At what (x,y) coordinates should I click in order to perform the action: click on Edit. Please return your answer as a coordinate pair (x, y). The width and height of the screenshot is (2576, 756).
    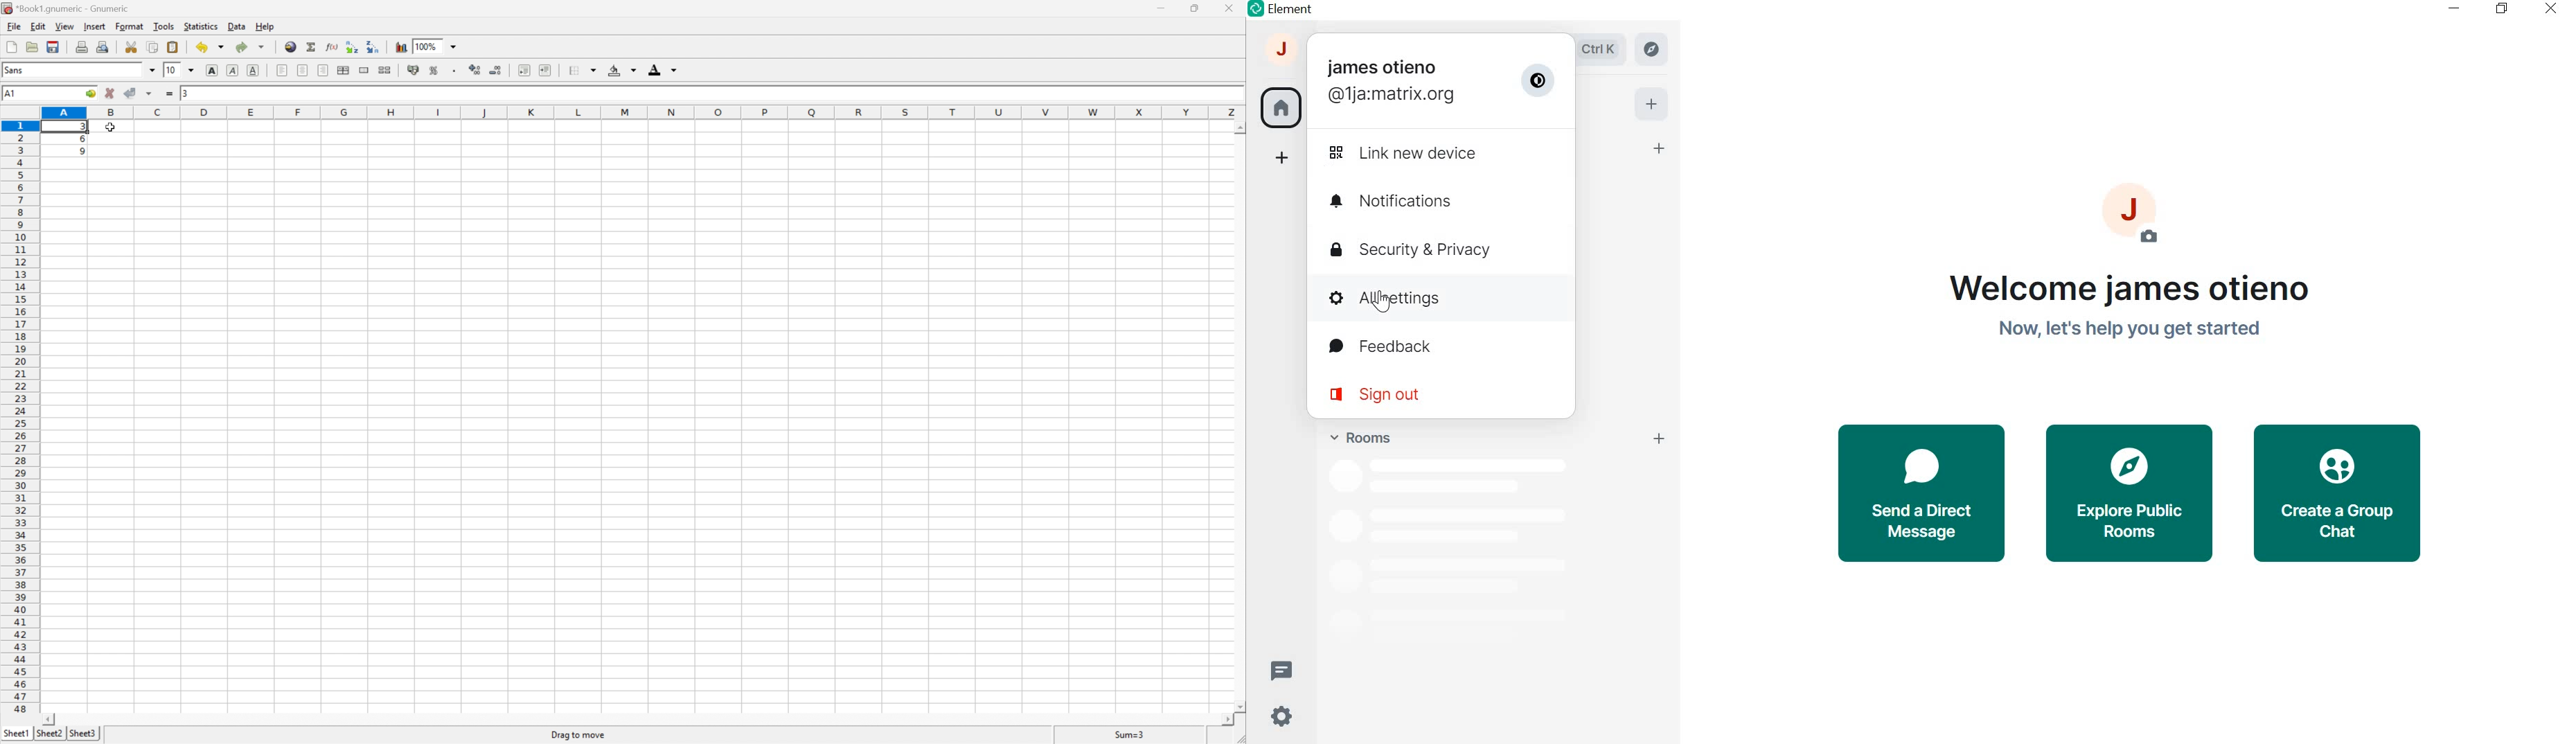
    Looking at the image, I should click on (37, 25).